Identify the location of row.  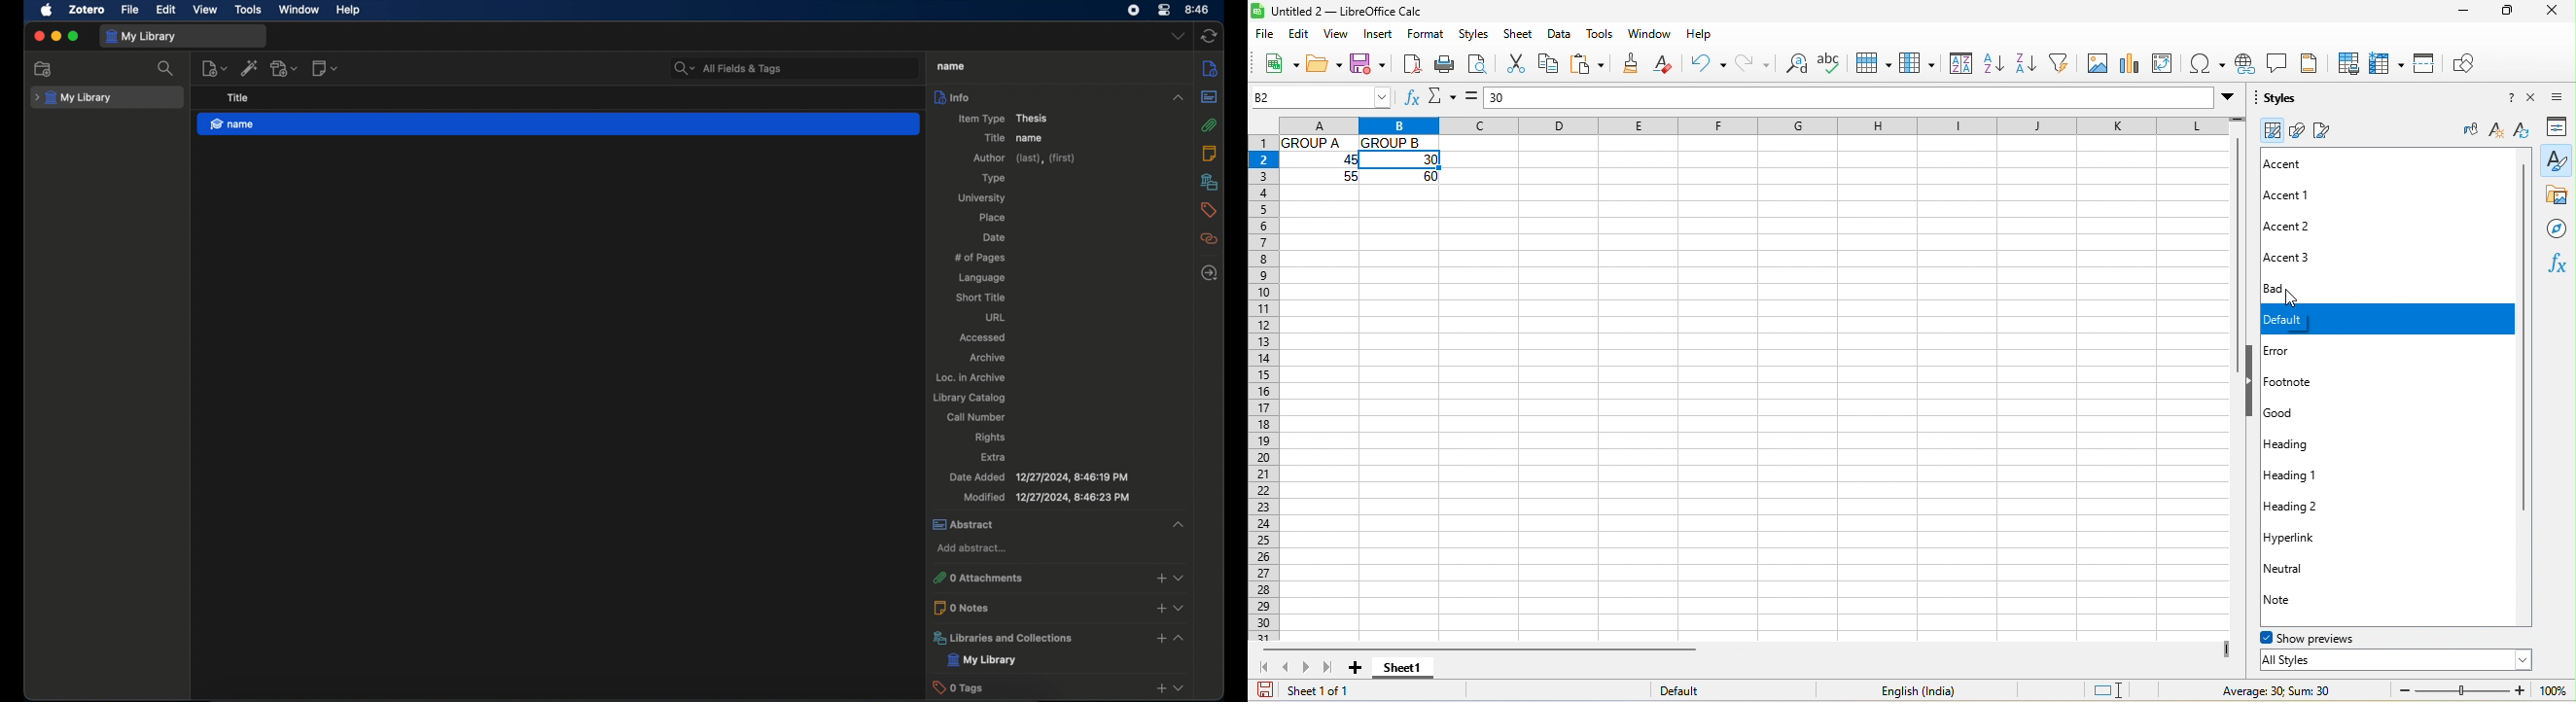
(1875, 62).